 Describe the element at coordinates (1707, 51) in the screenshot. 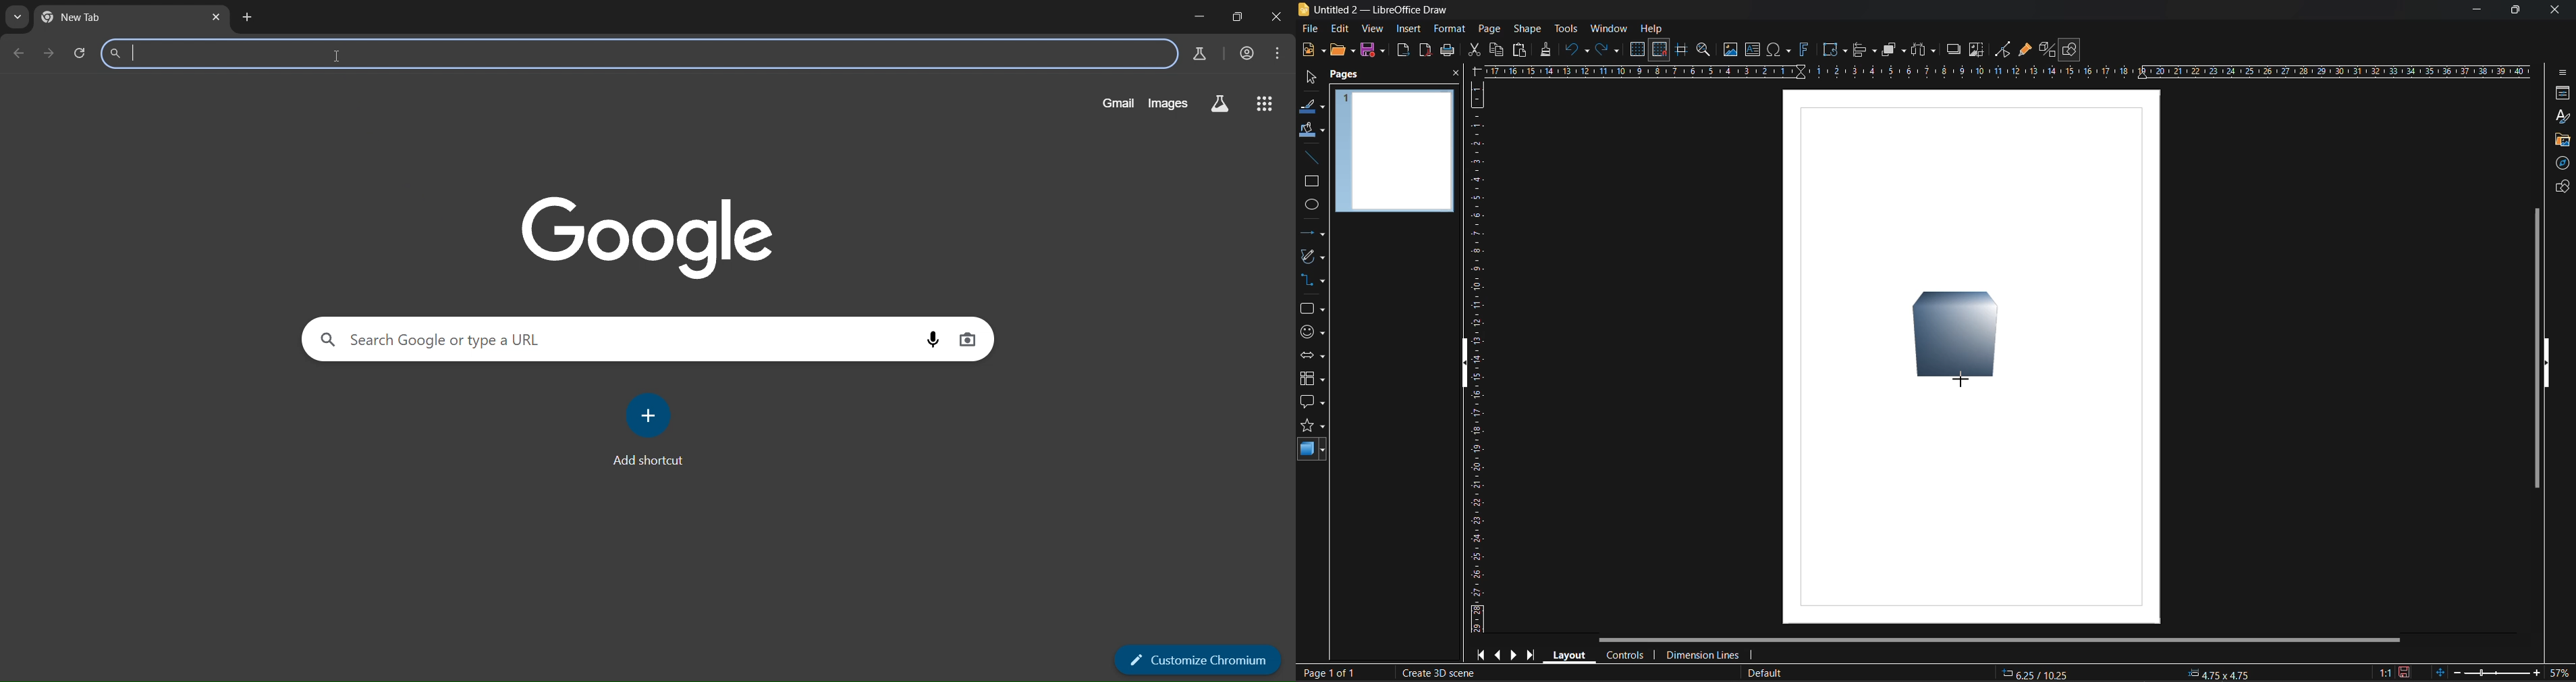

I see `zoom` at that location.